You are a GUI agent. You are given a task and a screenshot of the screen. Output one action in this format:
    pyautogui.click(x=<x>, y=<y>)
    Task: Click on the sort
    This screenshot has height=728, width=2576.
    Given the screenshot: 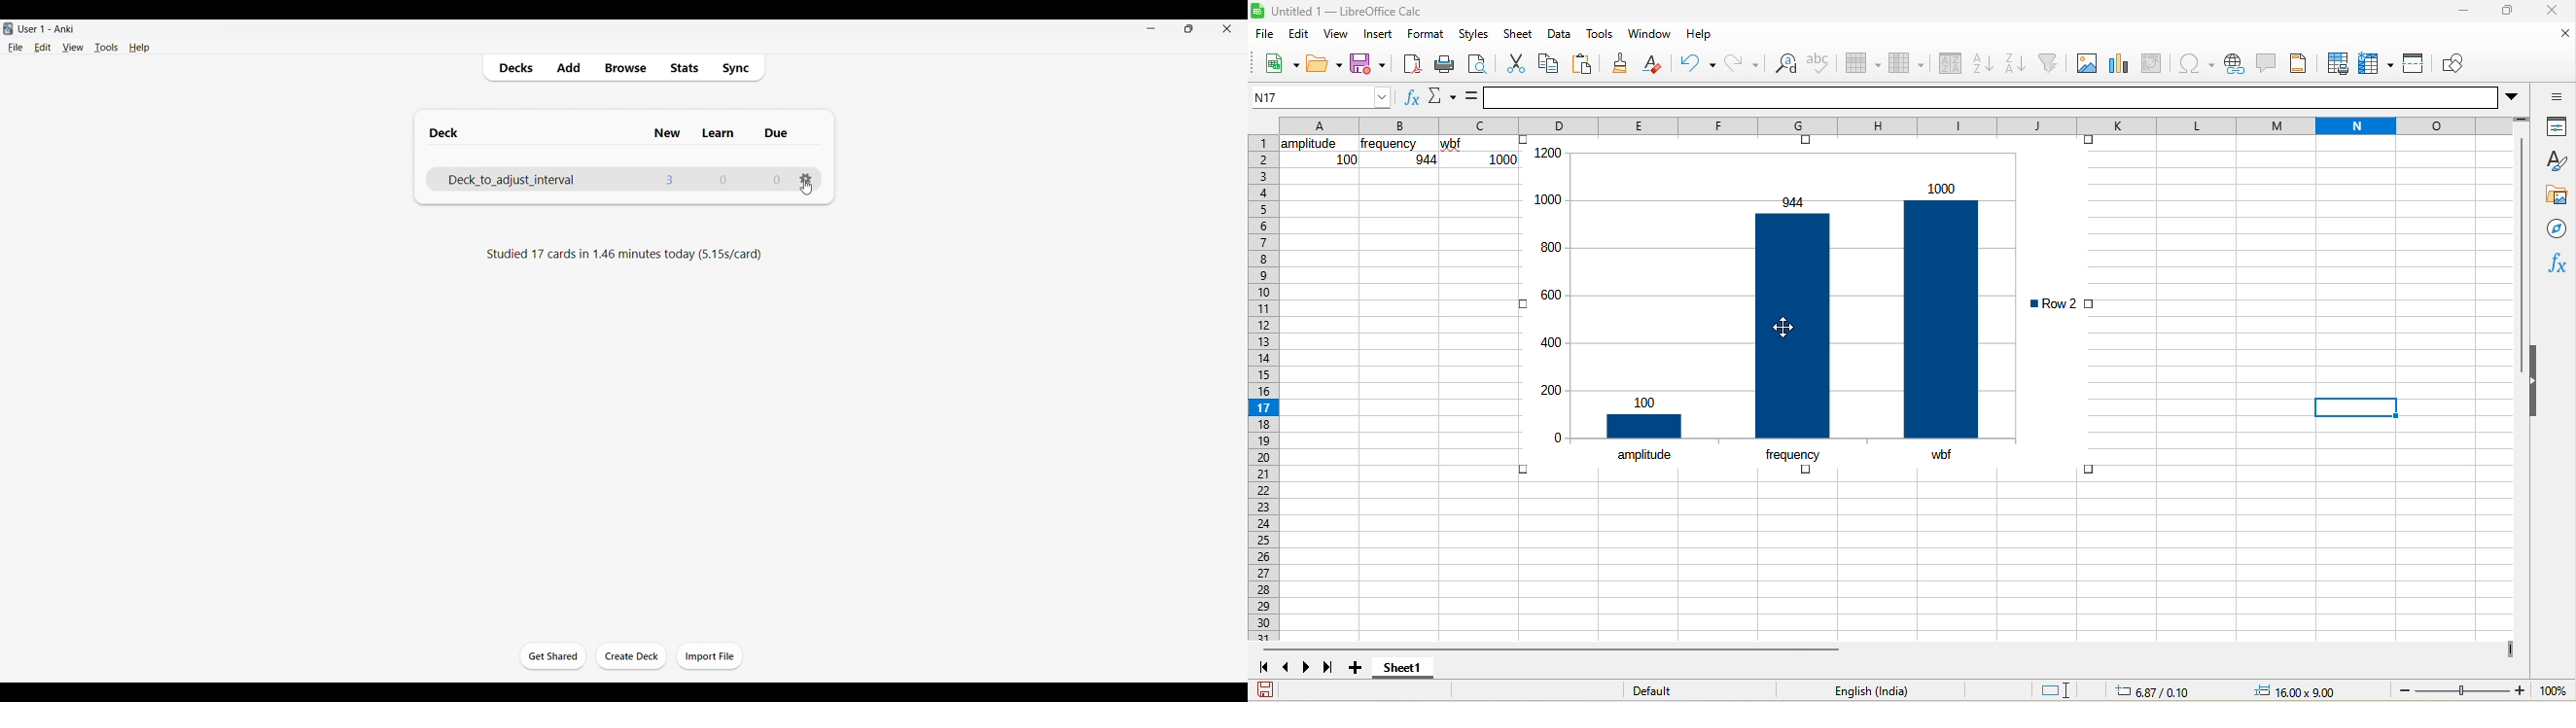 What is the action you would take?
    pyautogui.click(x=1951, y=63)
    